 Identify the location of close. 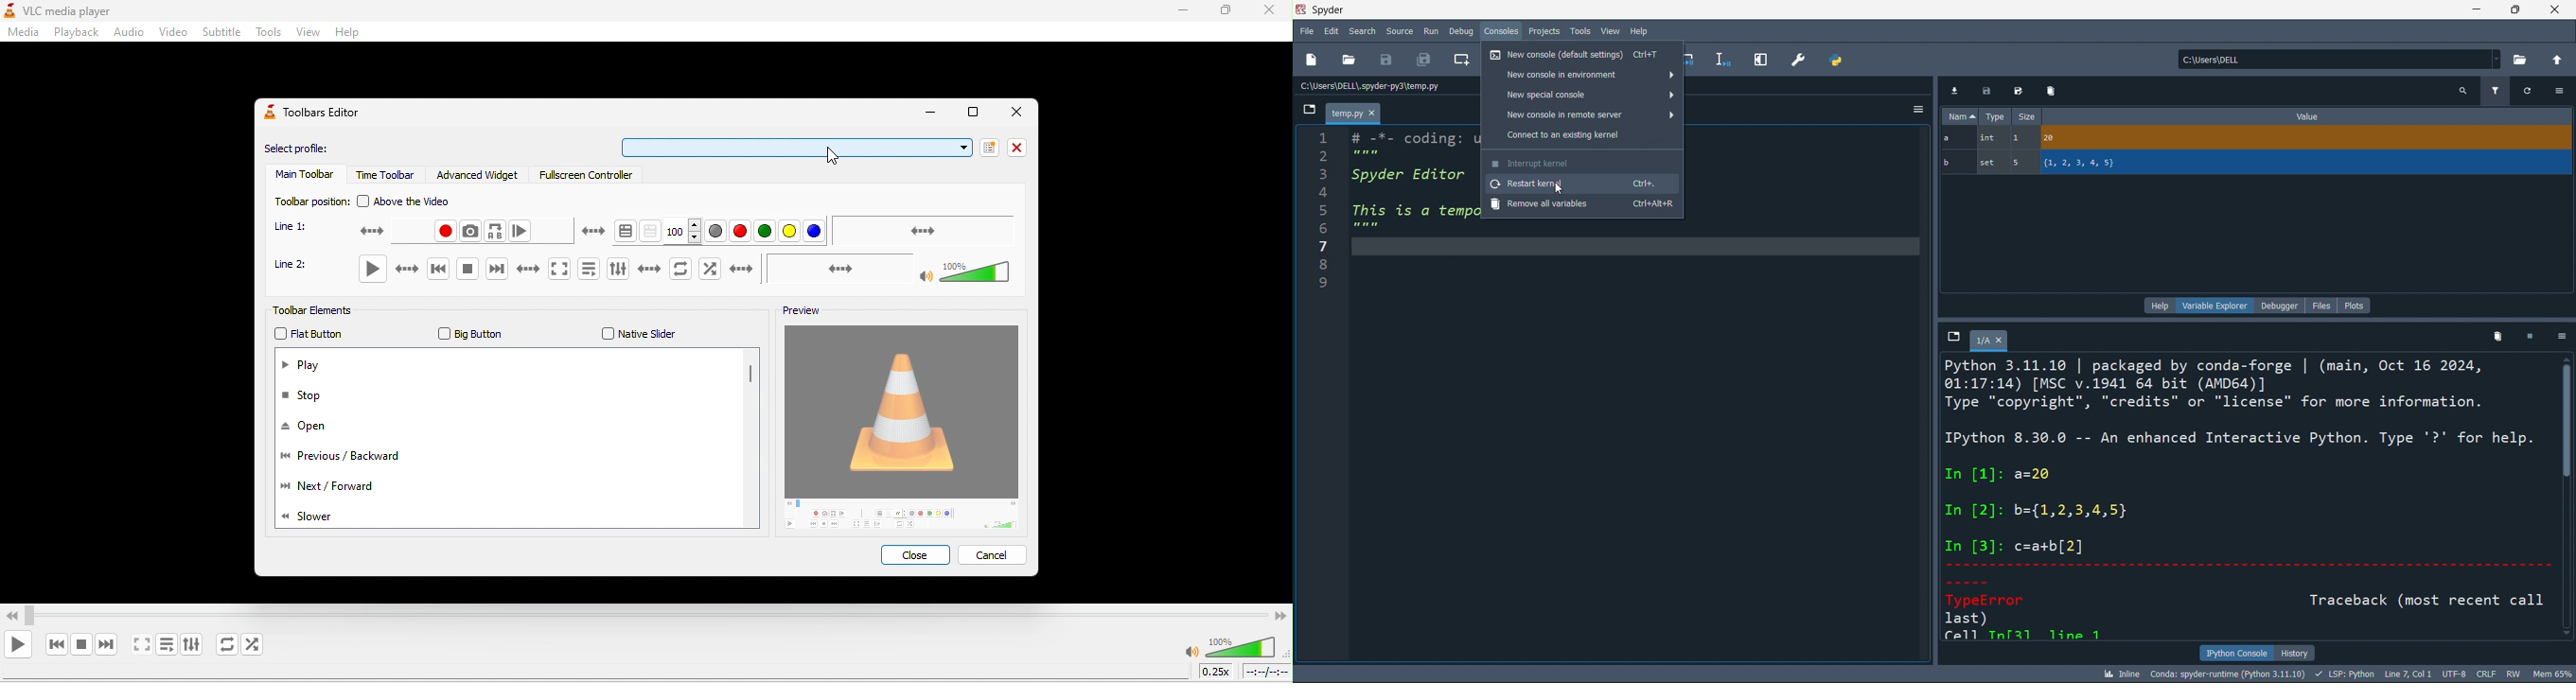
(914, 554).